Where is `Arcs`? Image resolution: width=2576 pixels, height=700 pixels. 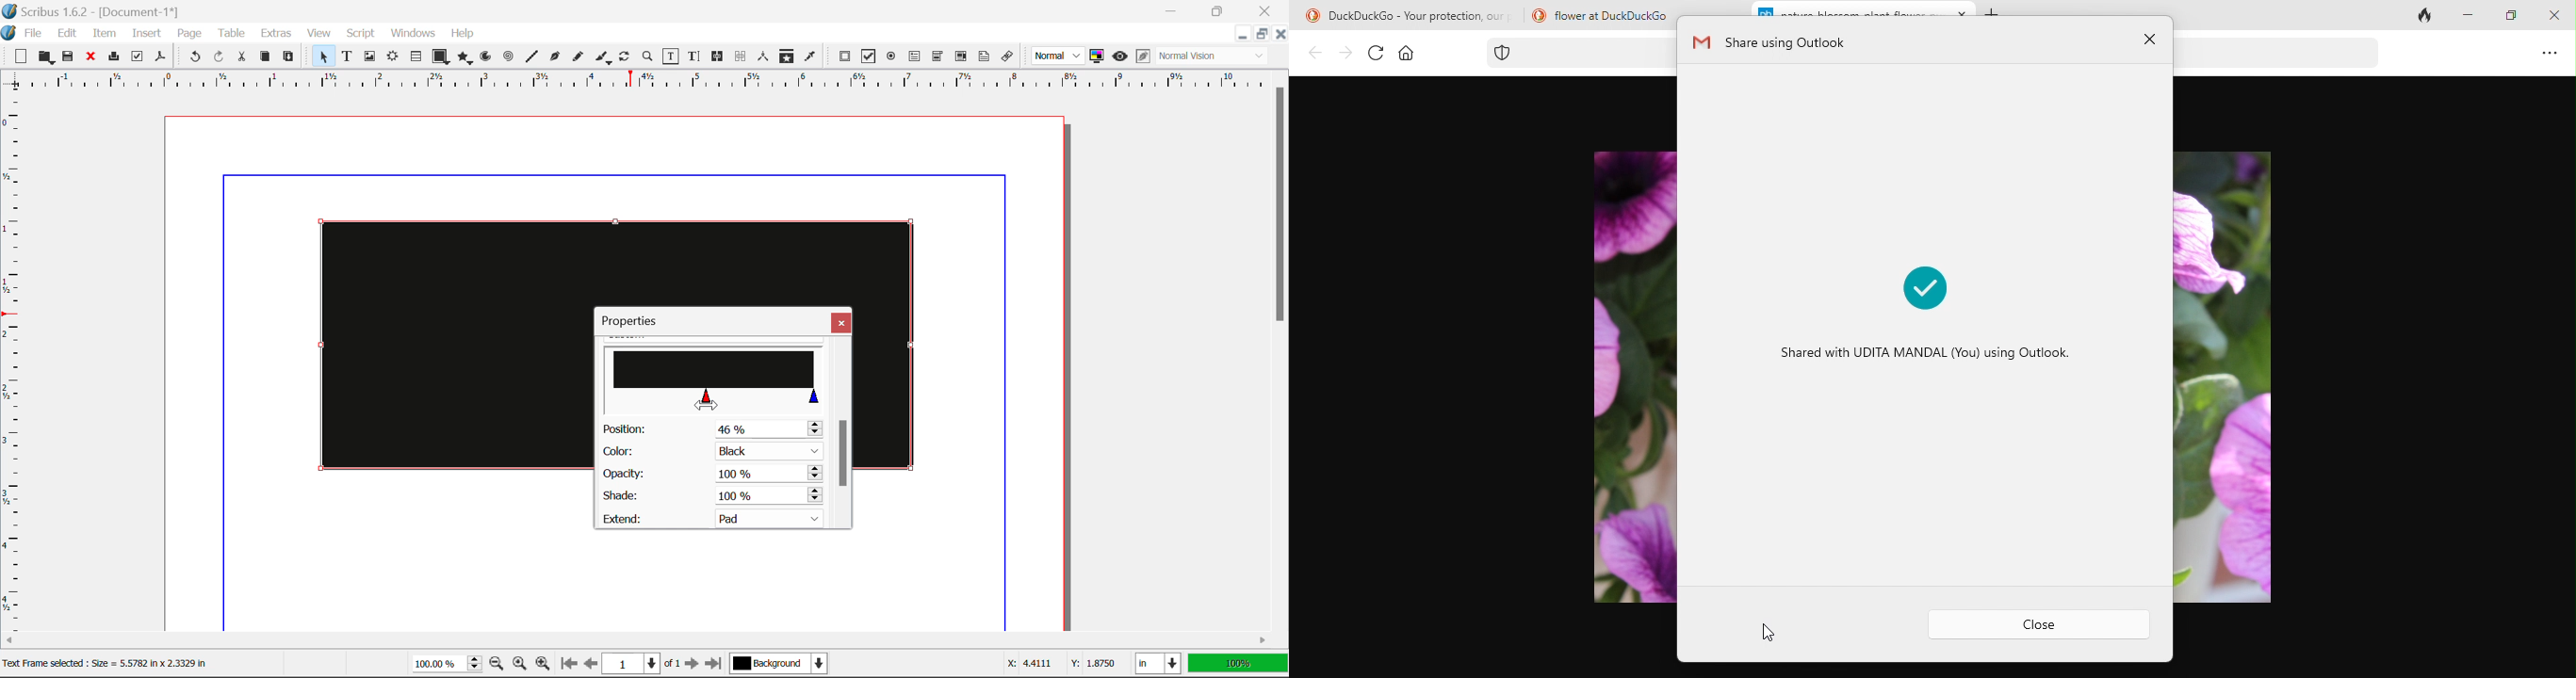
Arcs is located at coordinates (488, 60).